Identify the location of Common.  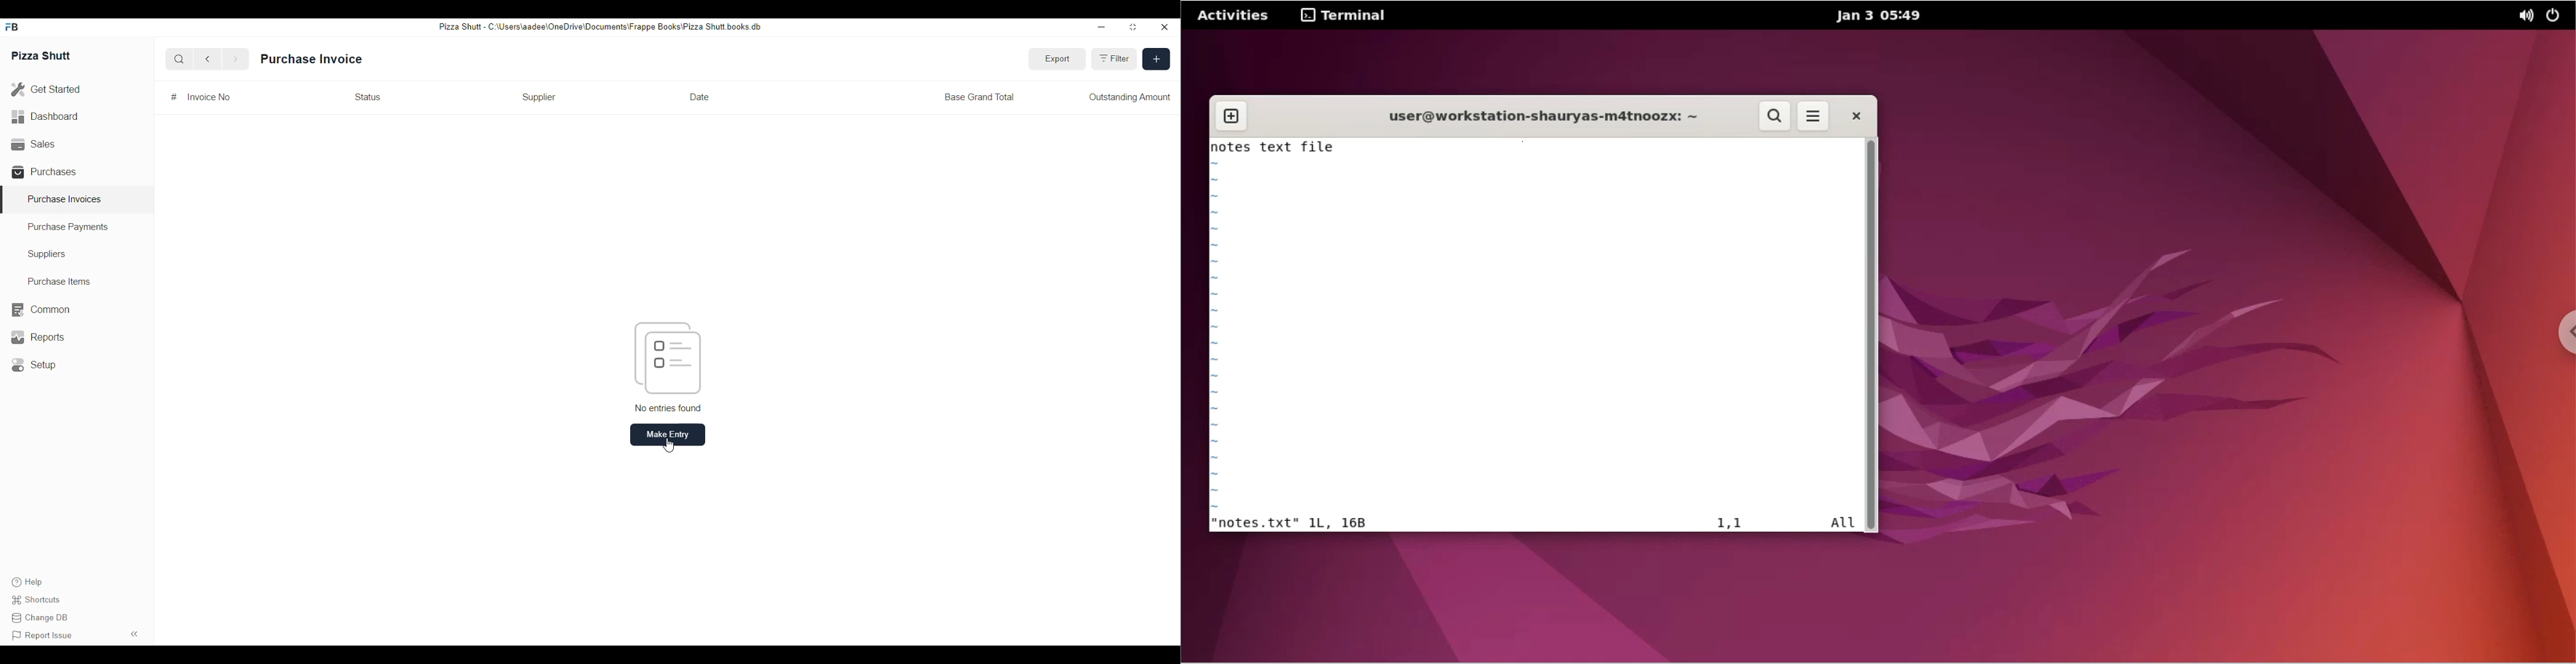
(40, 310).